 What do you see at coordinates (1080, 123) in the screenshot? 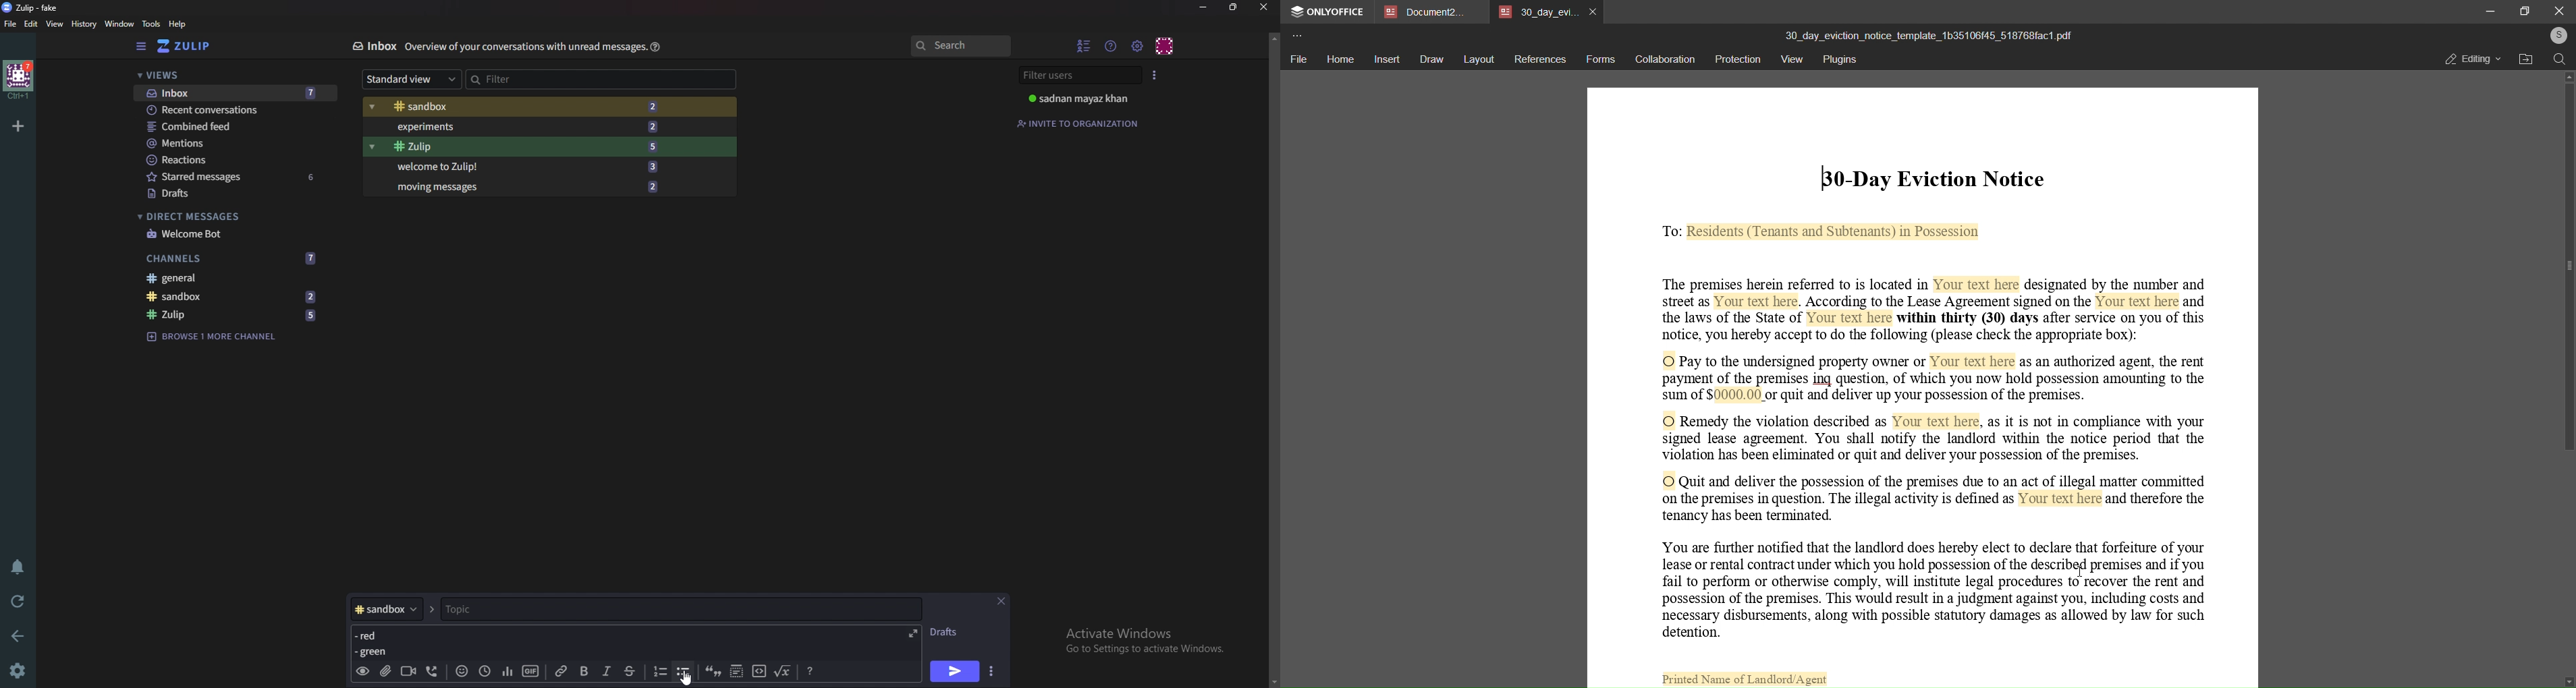
I see `Invite to organization` at bounding box center [1080, 123].